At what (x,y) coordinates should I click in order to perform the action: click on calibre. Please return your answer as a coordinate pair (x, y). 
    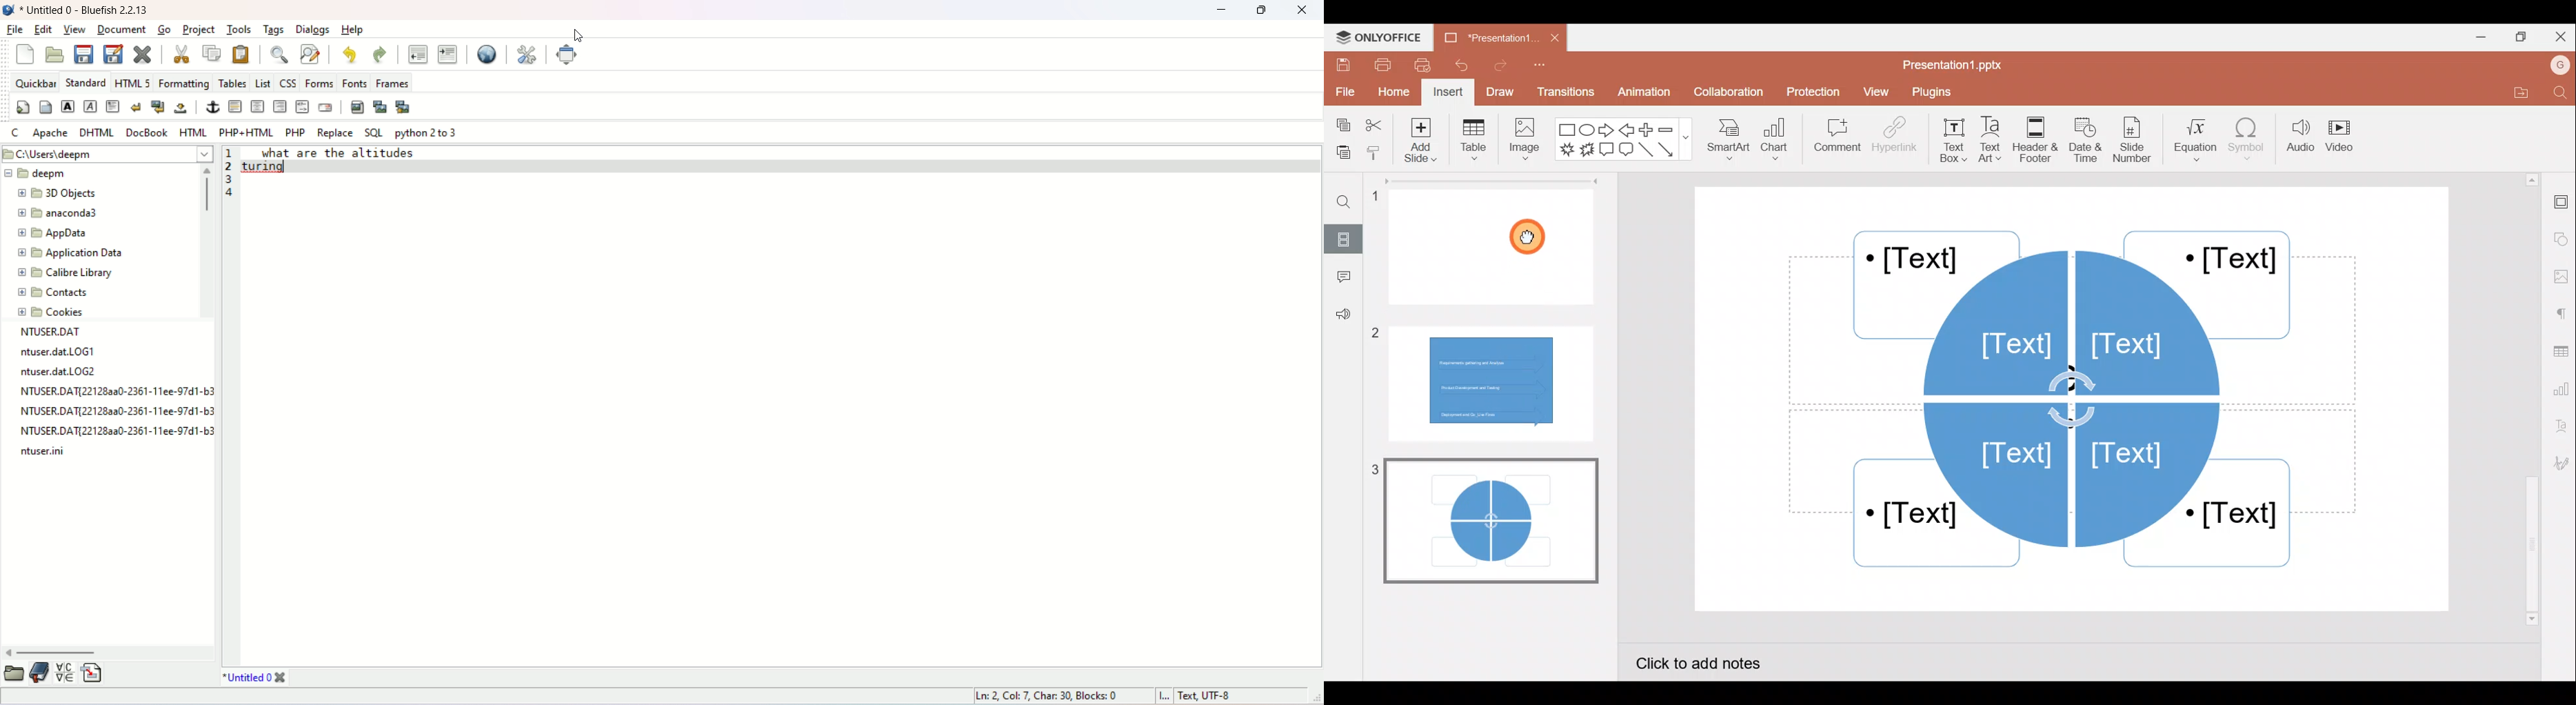
    Looking at the image, I should click on (65, 275).